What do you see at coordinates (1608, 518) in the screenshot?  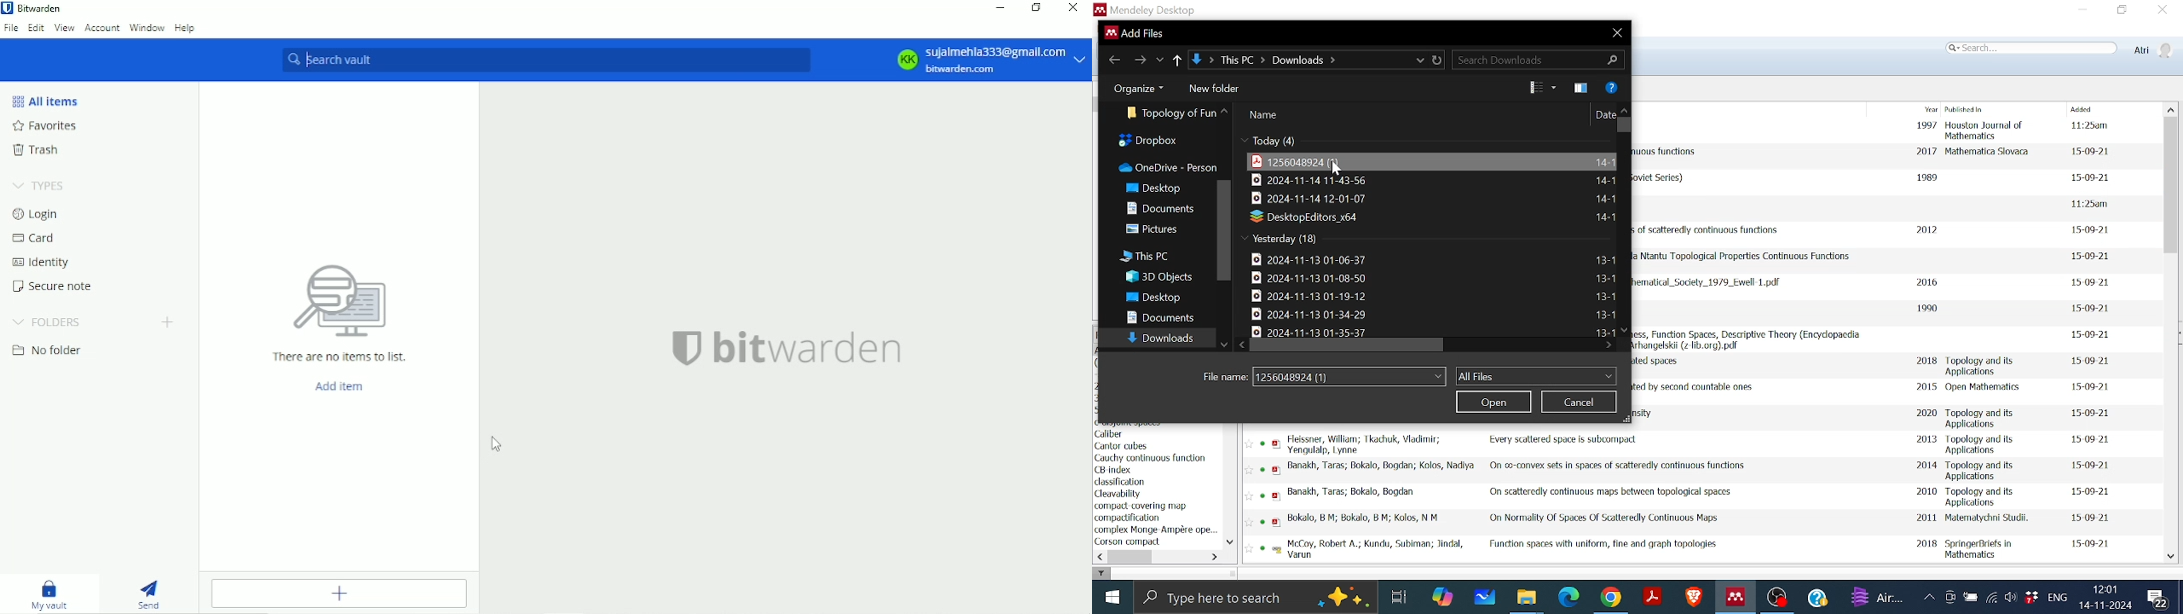 I see `Title` at bounding box center [1608, 518].